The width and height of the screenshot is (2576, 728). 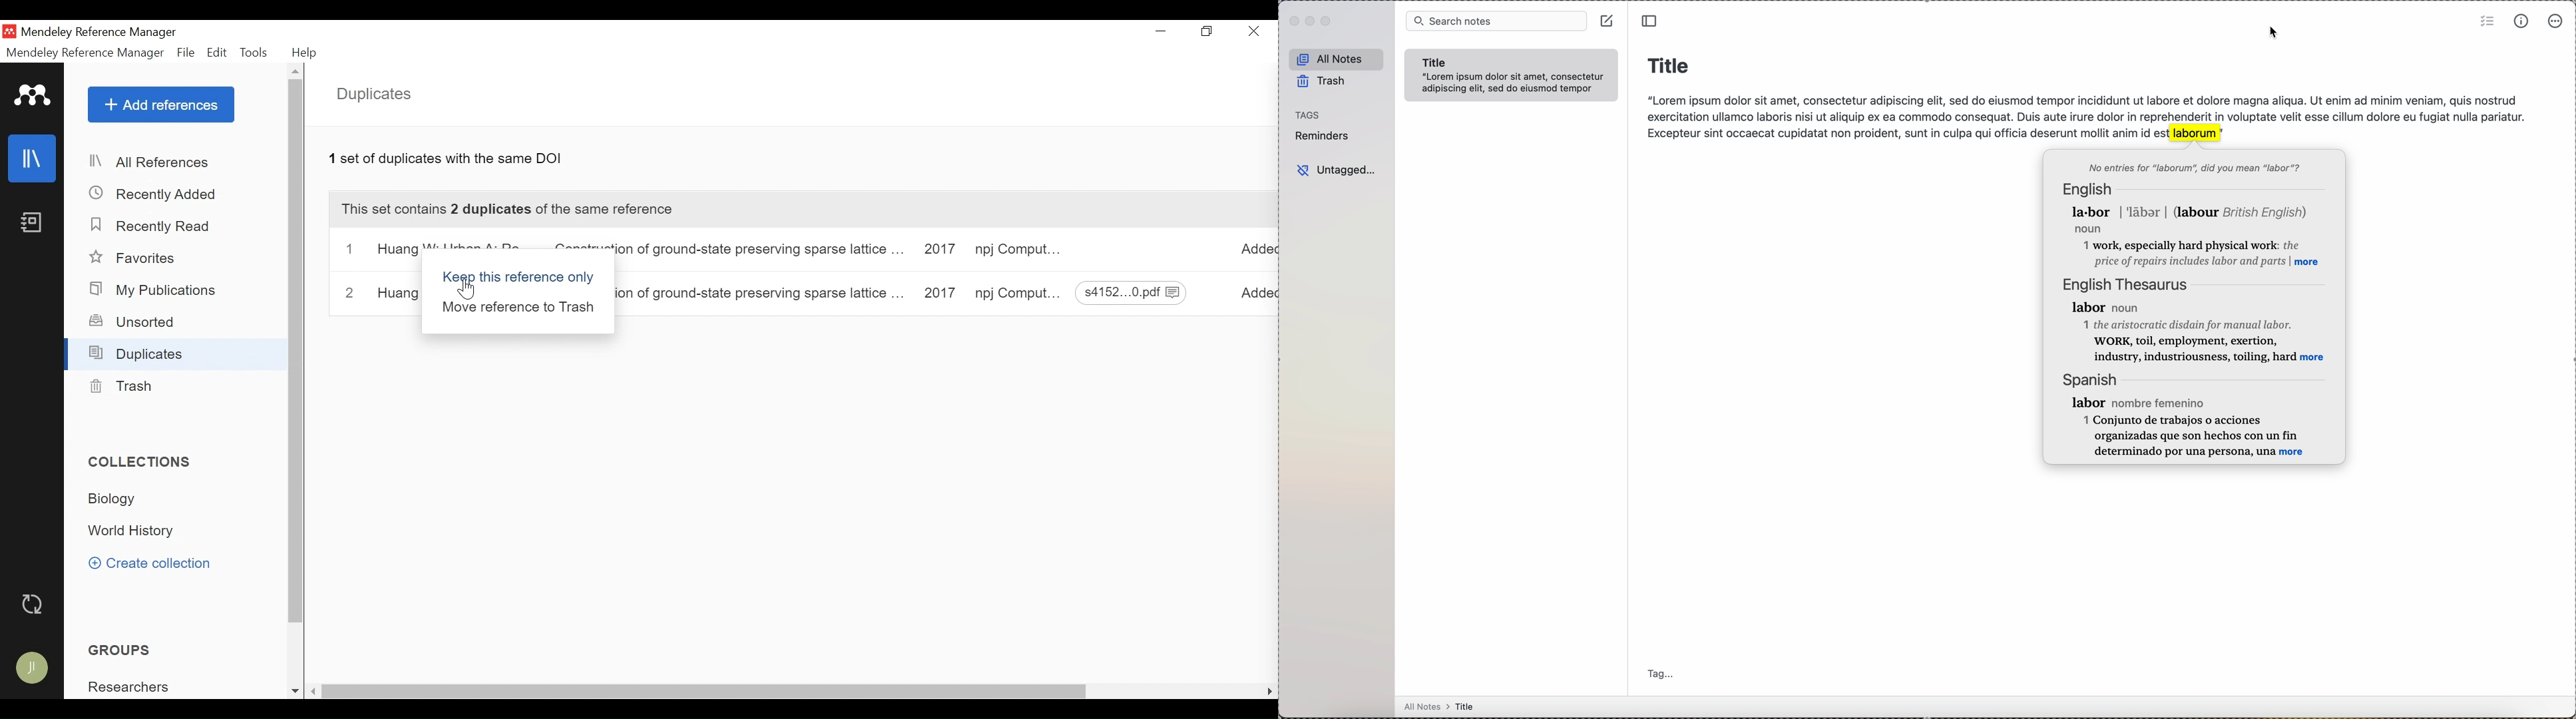 I want to click on This Set Contains this number duplicates of the same reference, so click(x=800, y=211).